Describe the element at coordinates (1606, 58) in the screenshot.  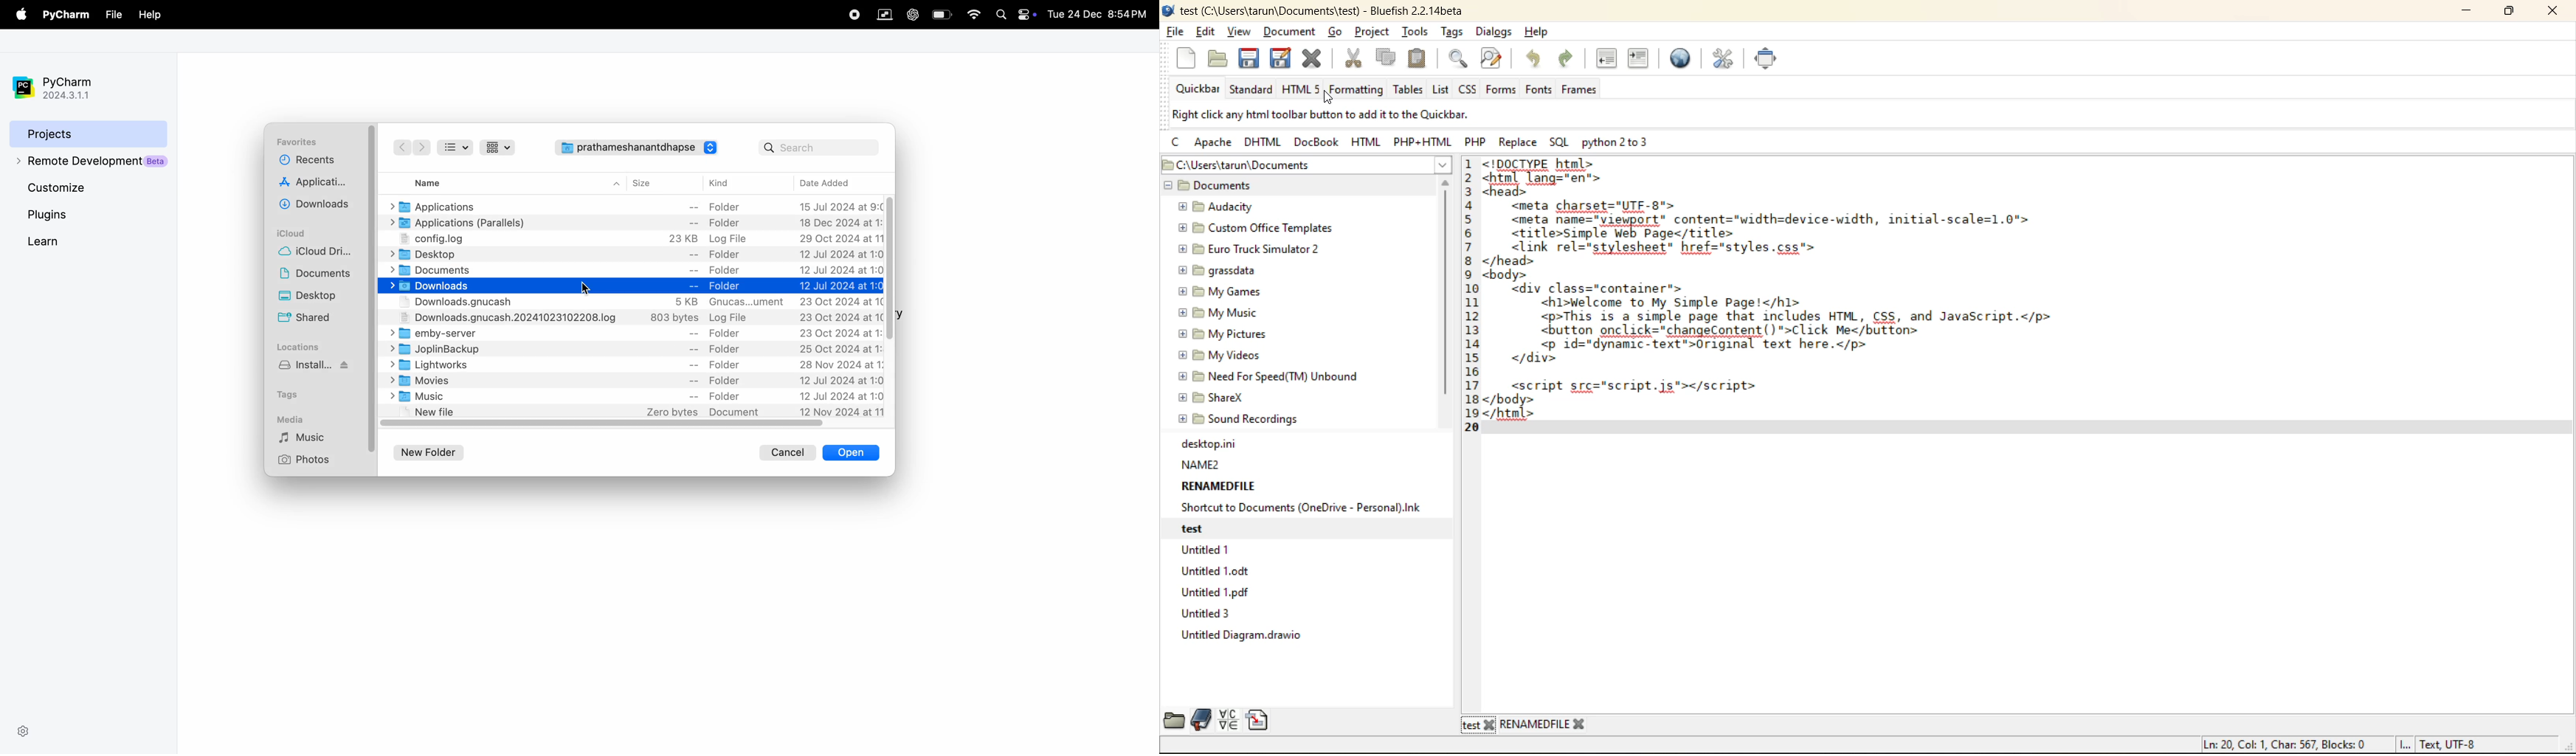
I see `unindent` at that location.